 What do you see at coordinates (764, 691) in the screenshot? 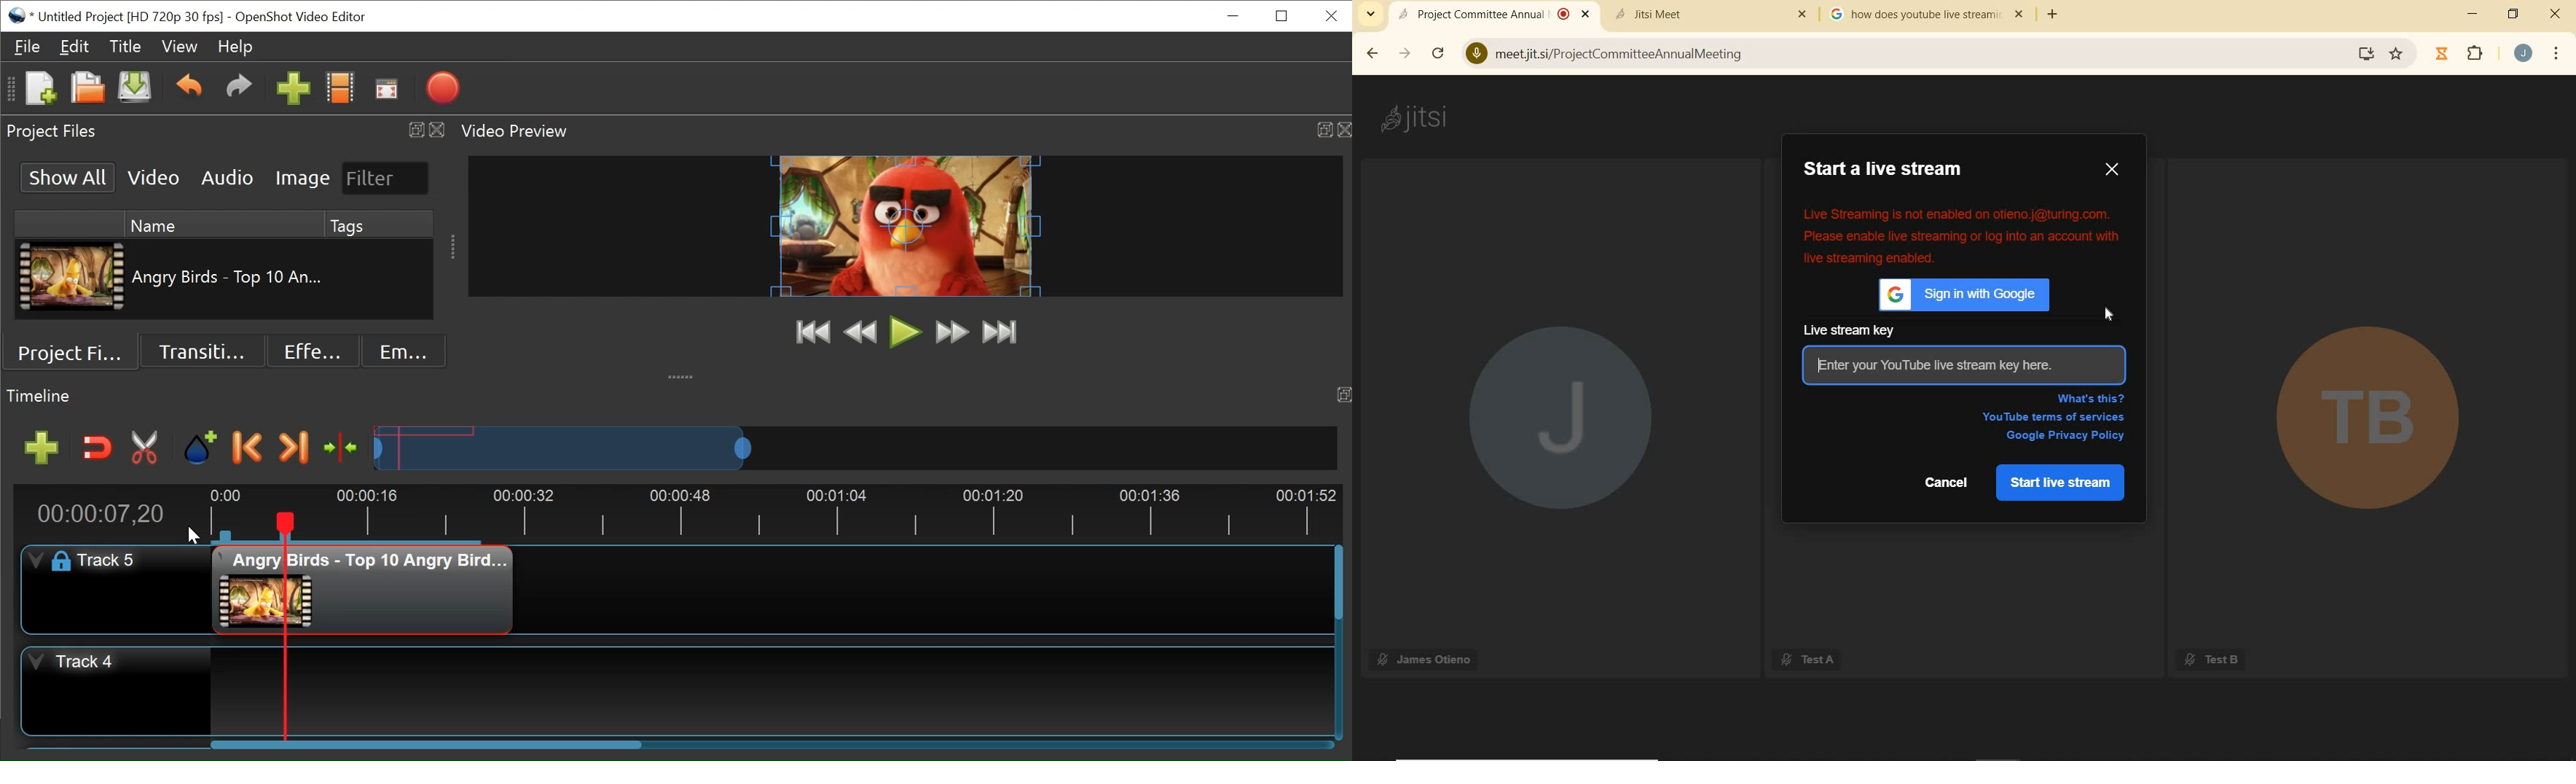
I see `Track Panel` at bounding box center [764, 691].